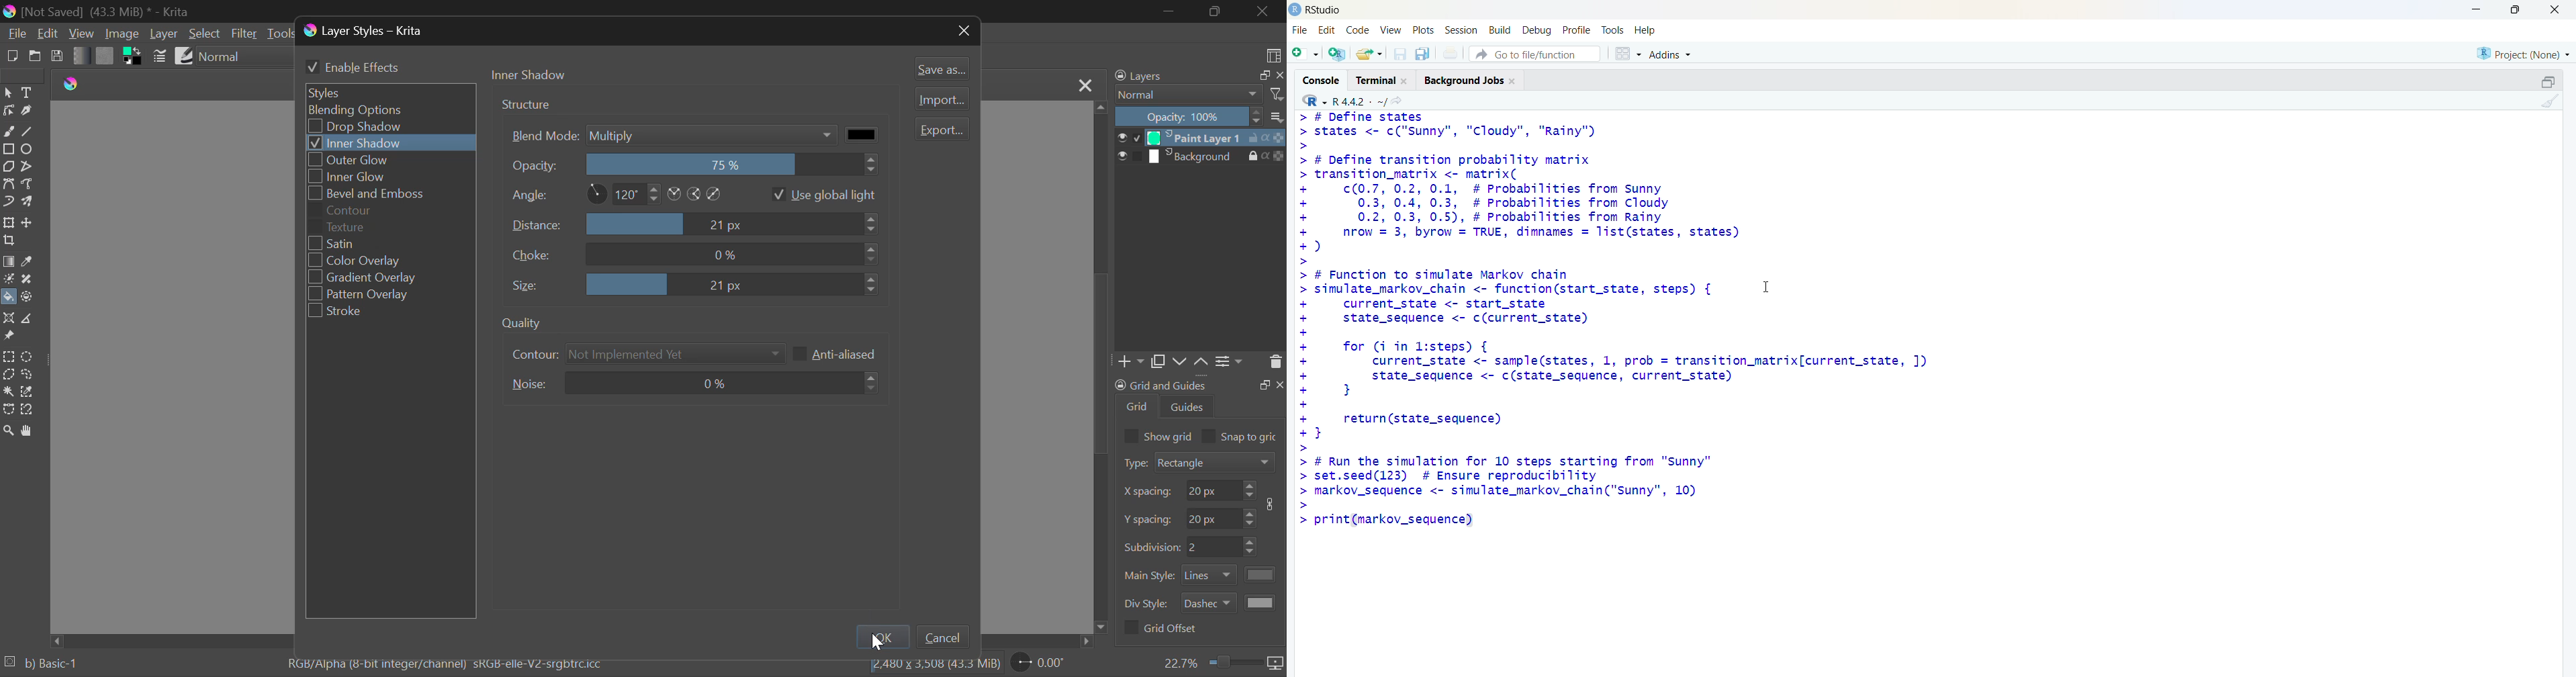 The image size is (2576, 700). What do you see at coordinates (1102, 623) in the screenshot?
I see `move down` at bounding box center [1102, 623].